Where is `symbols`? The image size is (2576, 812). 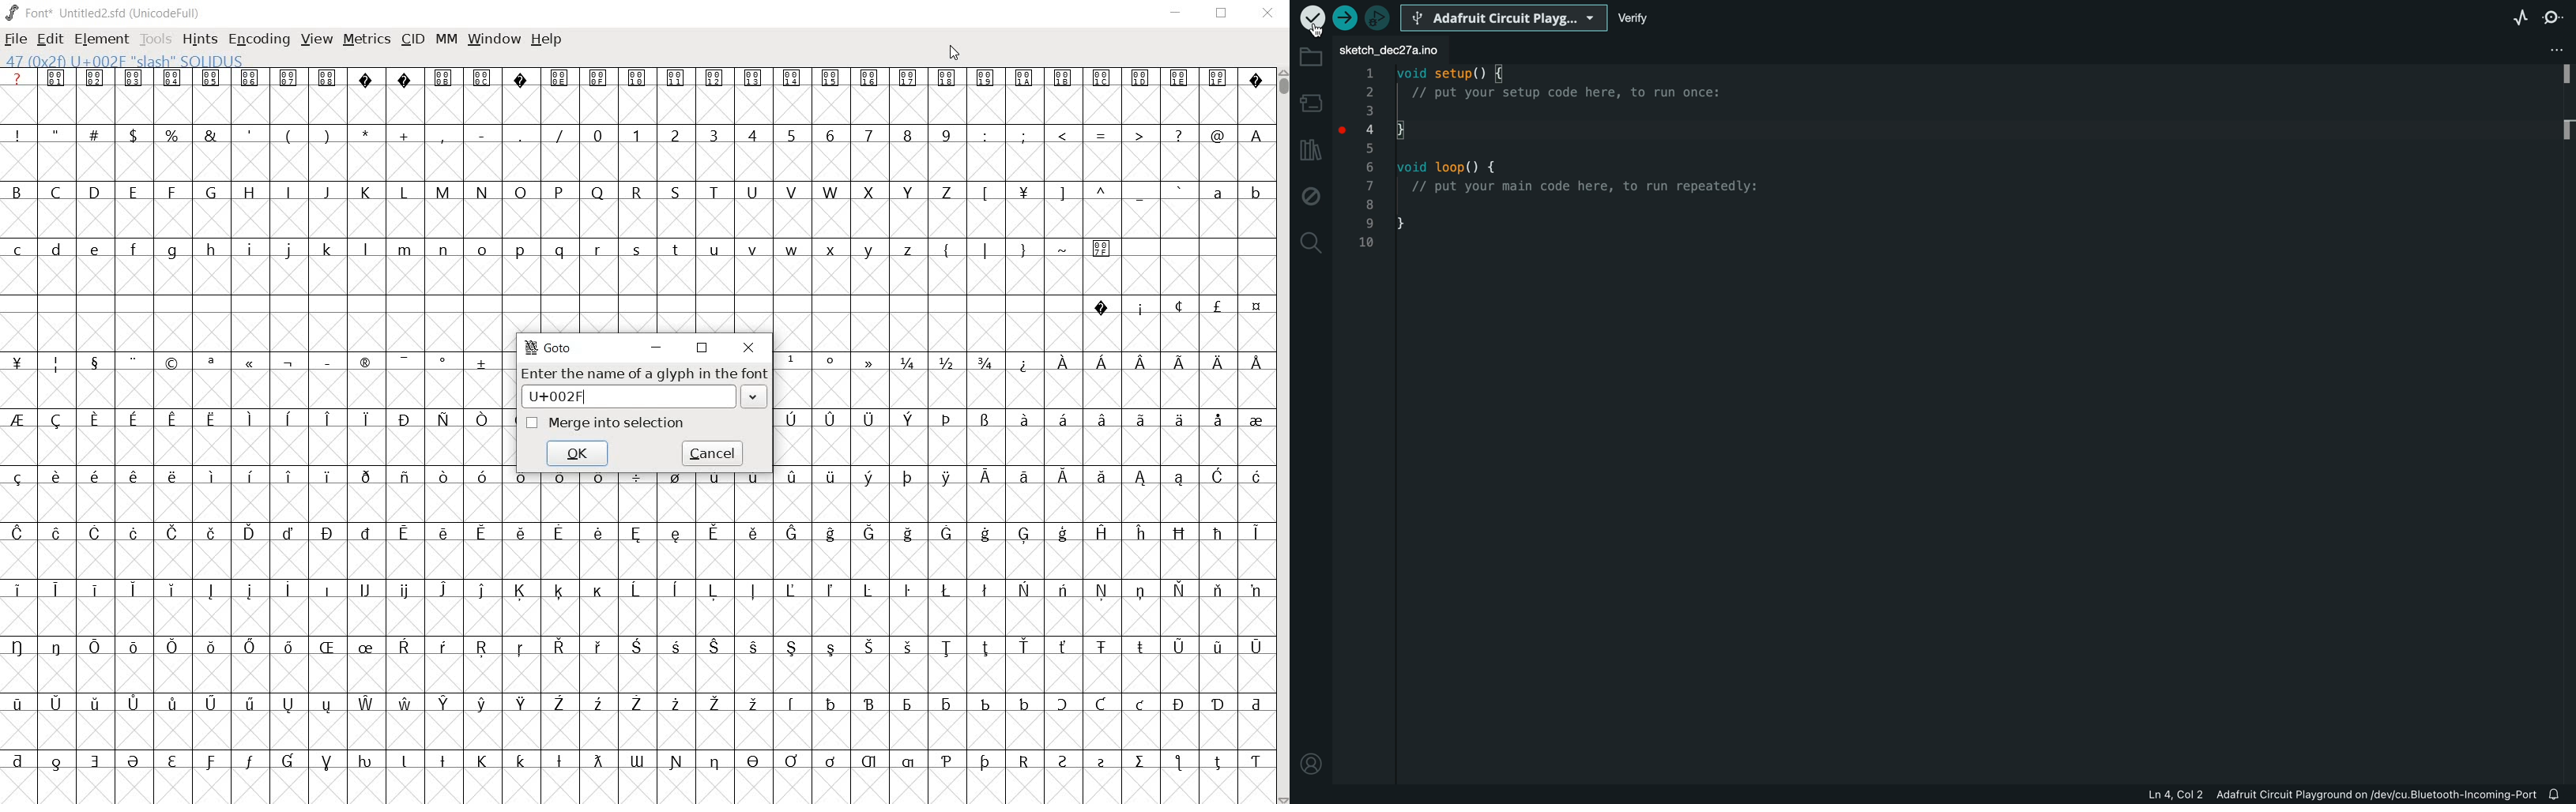
symbols is located at coordinates (256, 363).